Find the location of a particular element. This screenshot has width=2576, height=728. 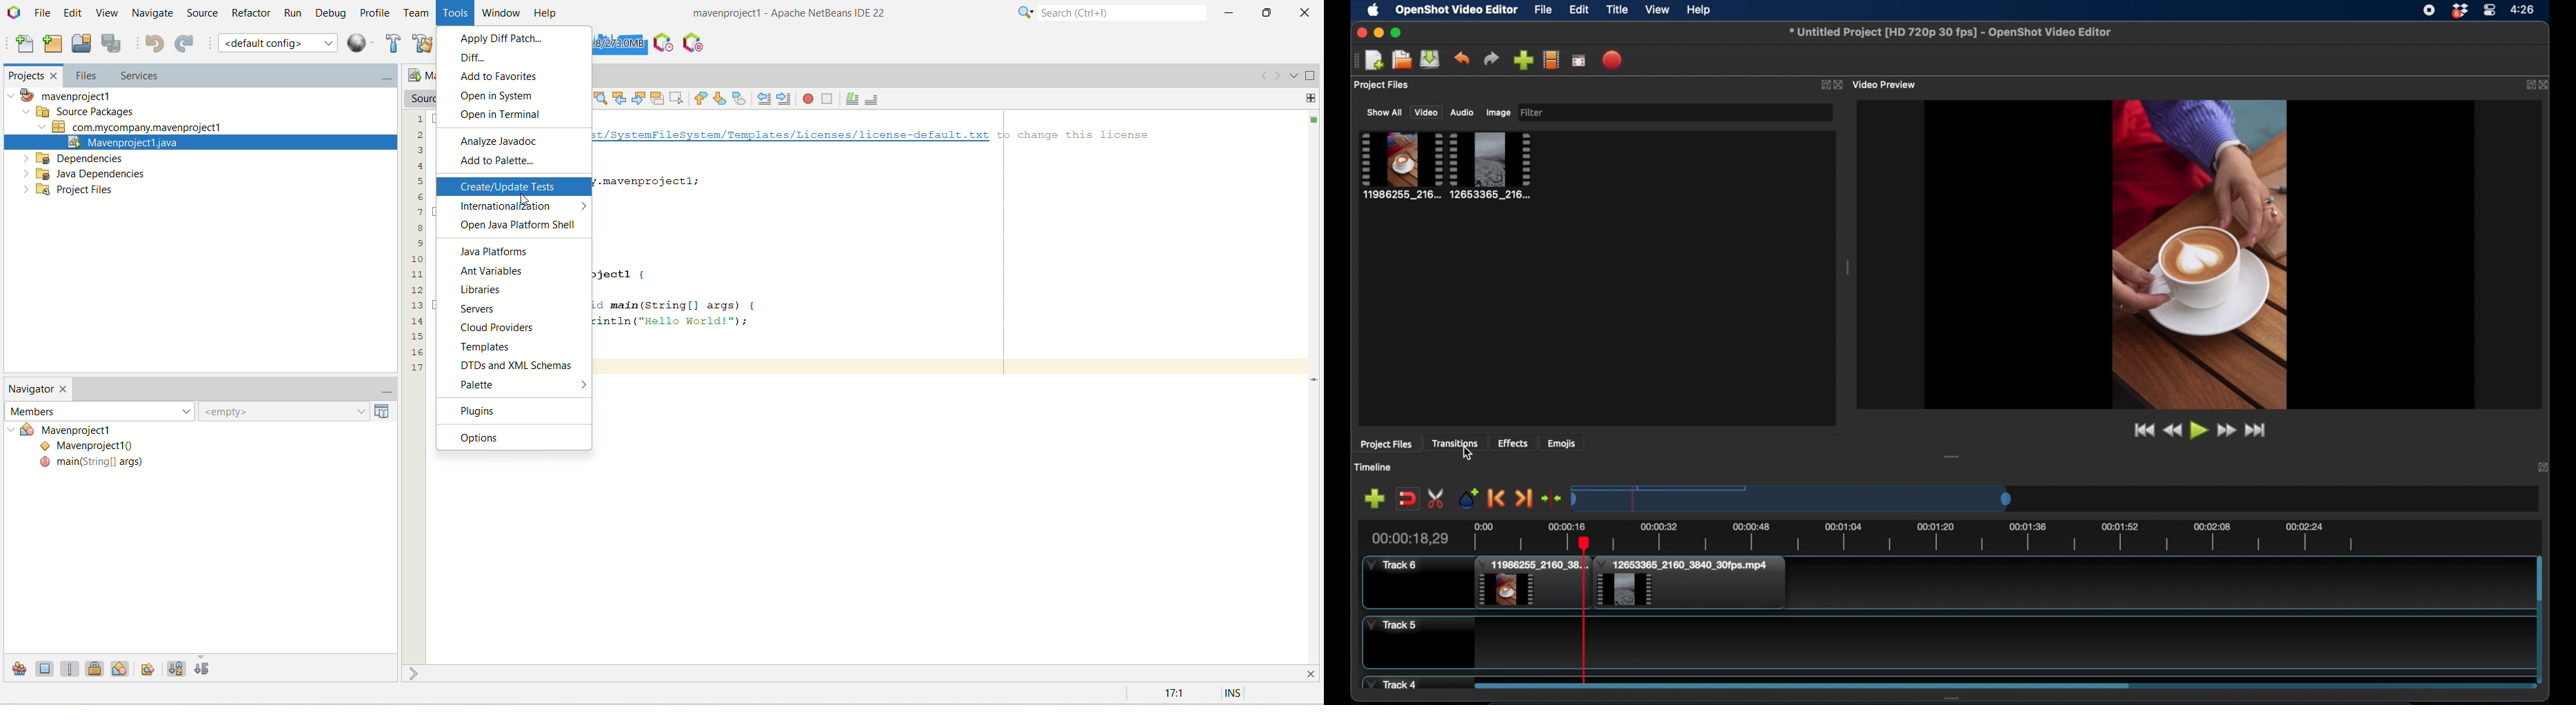

video is located at coordinates (1426, 112).